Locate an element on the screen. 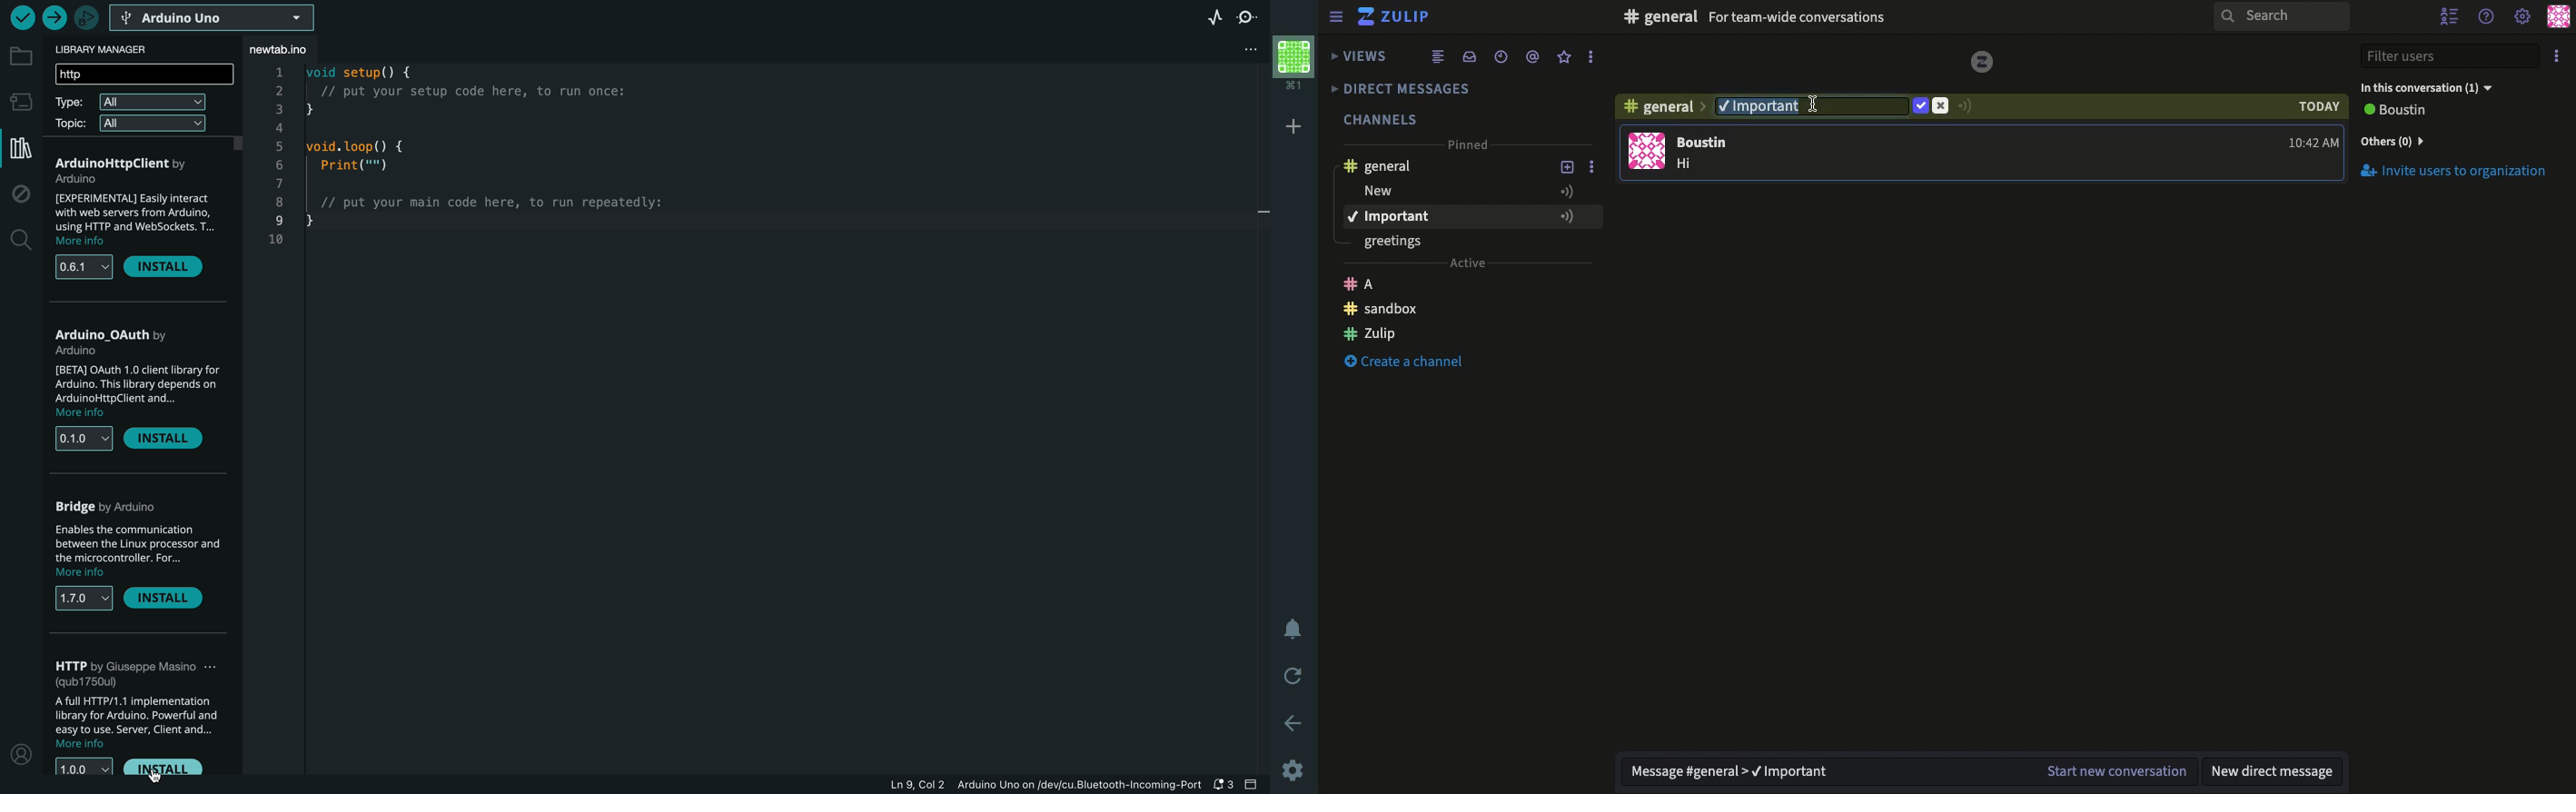  Create Channel is located at coordinates (1418, 366).